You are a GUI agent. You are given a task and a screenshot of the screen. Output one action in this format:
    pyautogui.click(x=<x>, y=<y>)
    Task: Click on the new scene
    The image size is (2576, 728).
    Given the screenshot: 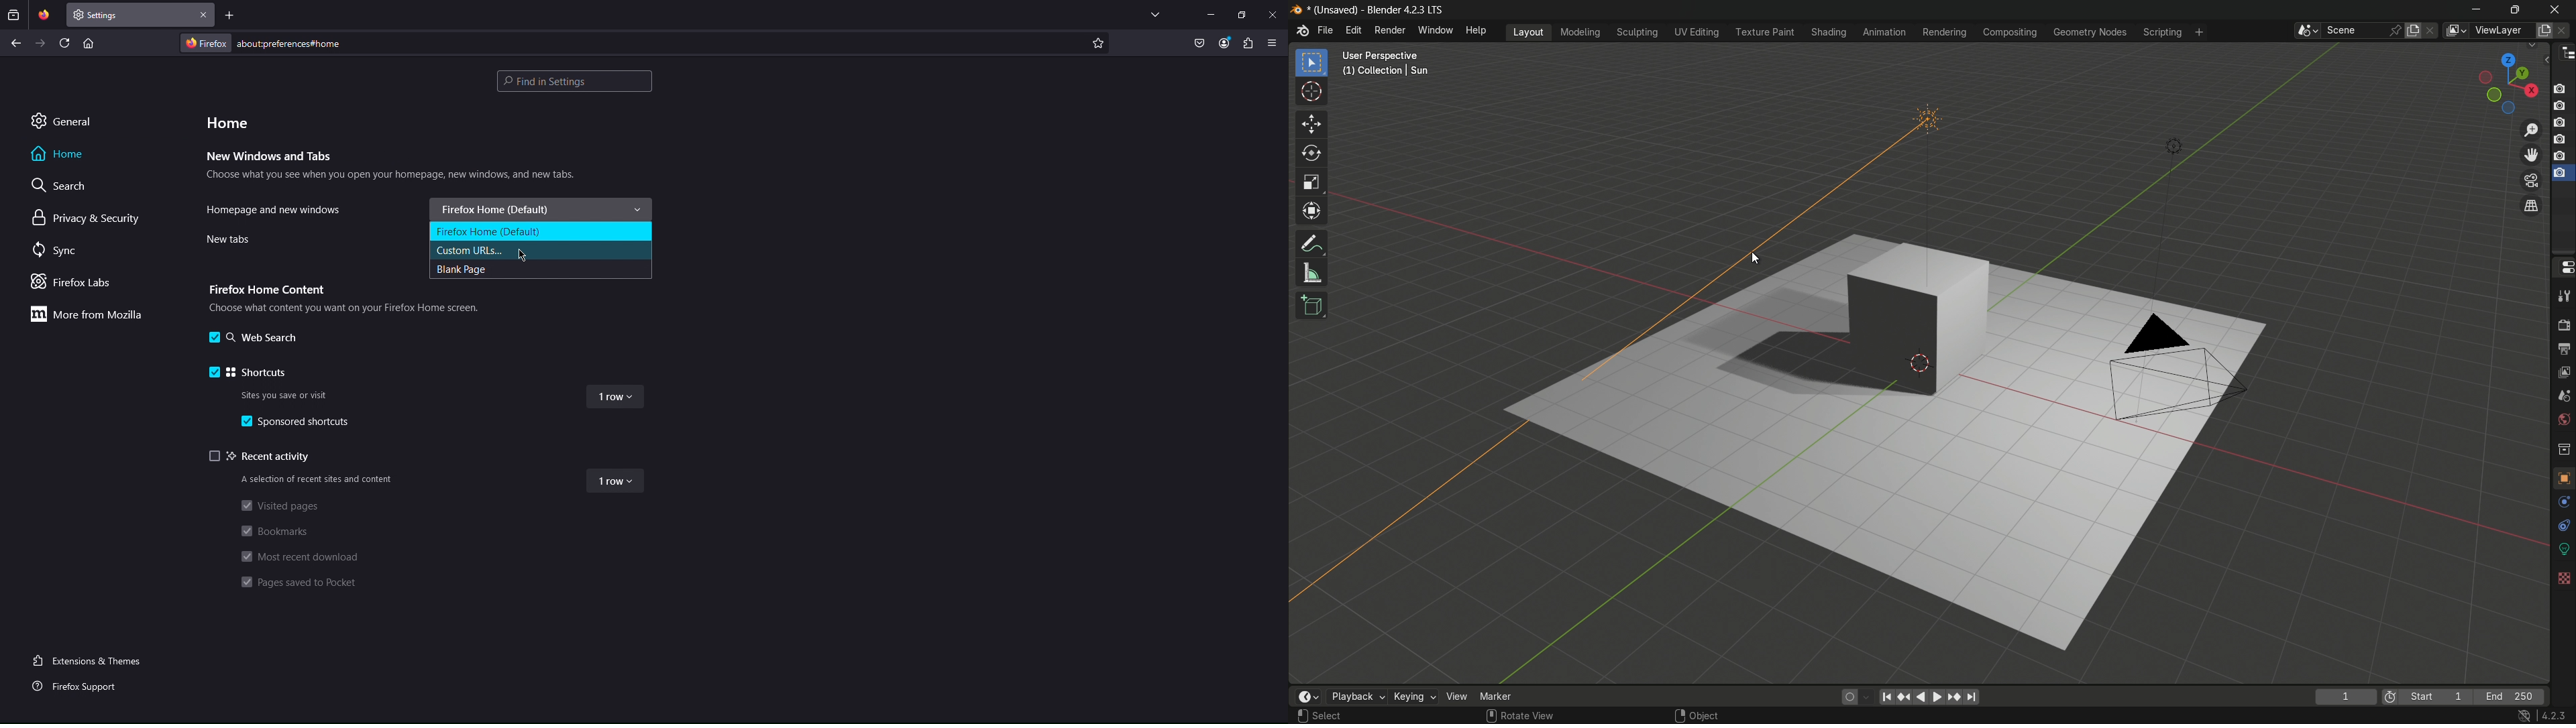 What is the action you would take?
    pyautogui.click(x=2414, y=29)
    